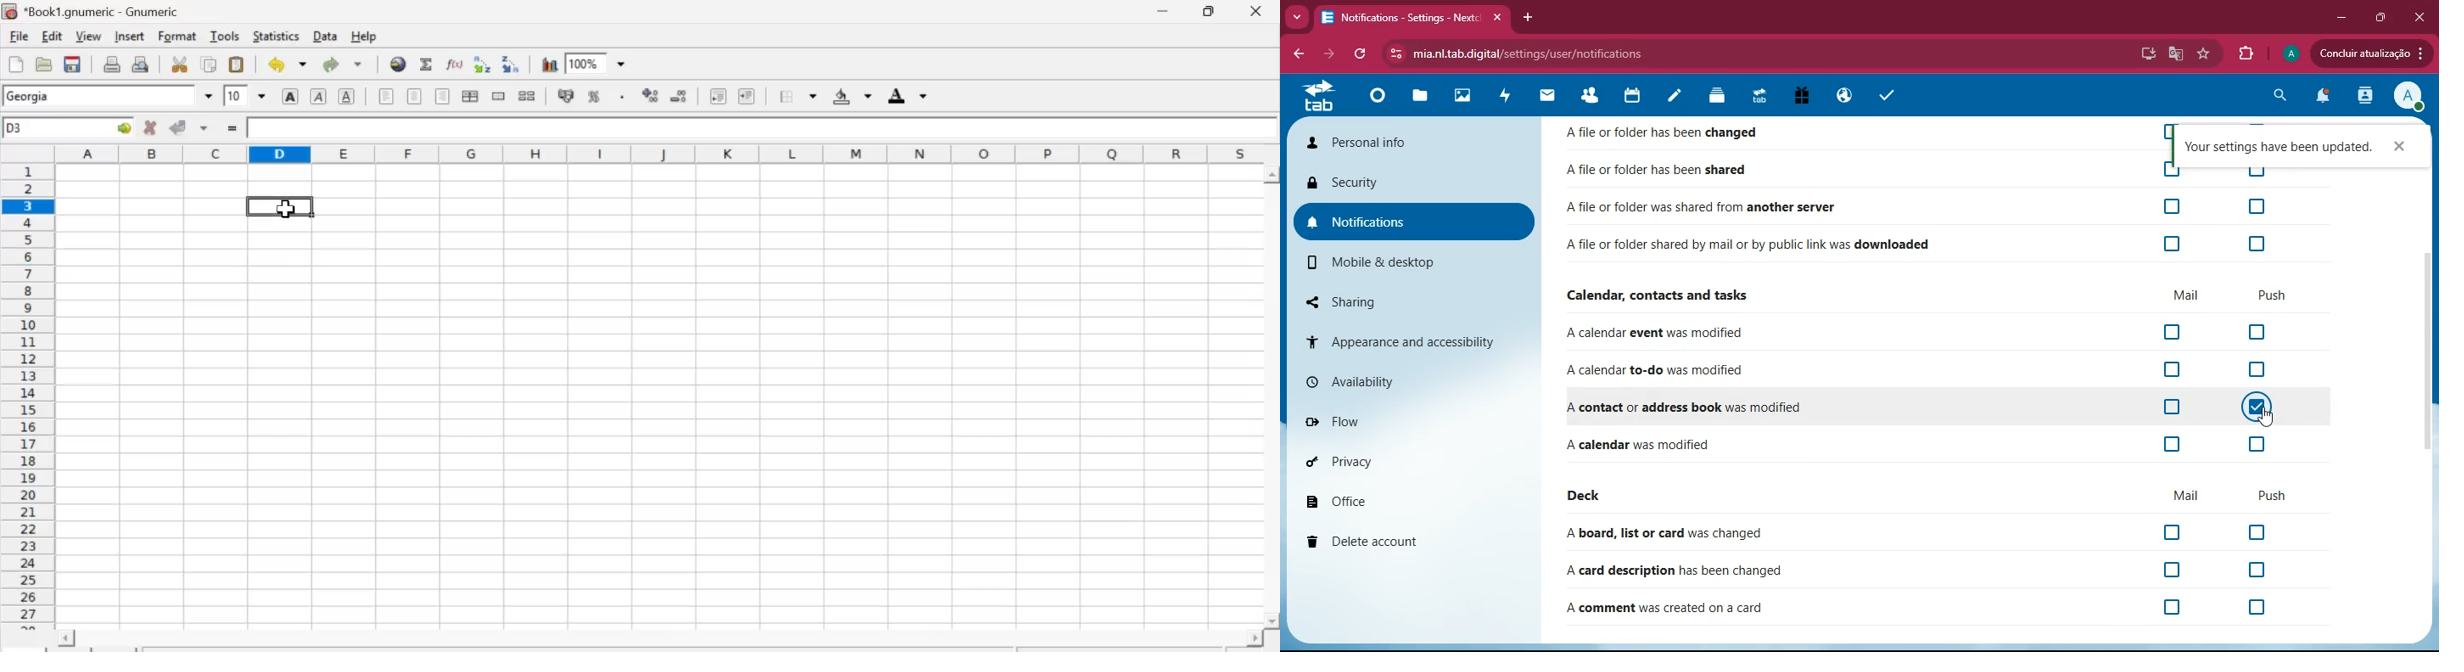  Describe the element at coordinates (2279, 147) in the screenshot. I see `Your settings have been updated` at that location.